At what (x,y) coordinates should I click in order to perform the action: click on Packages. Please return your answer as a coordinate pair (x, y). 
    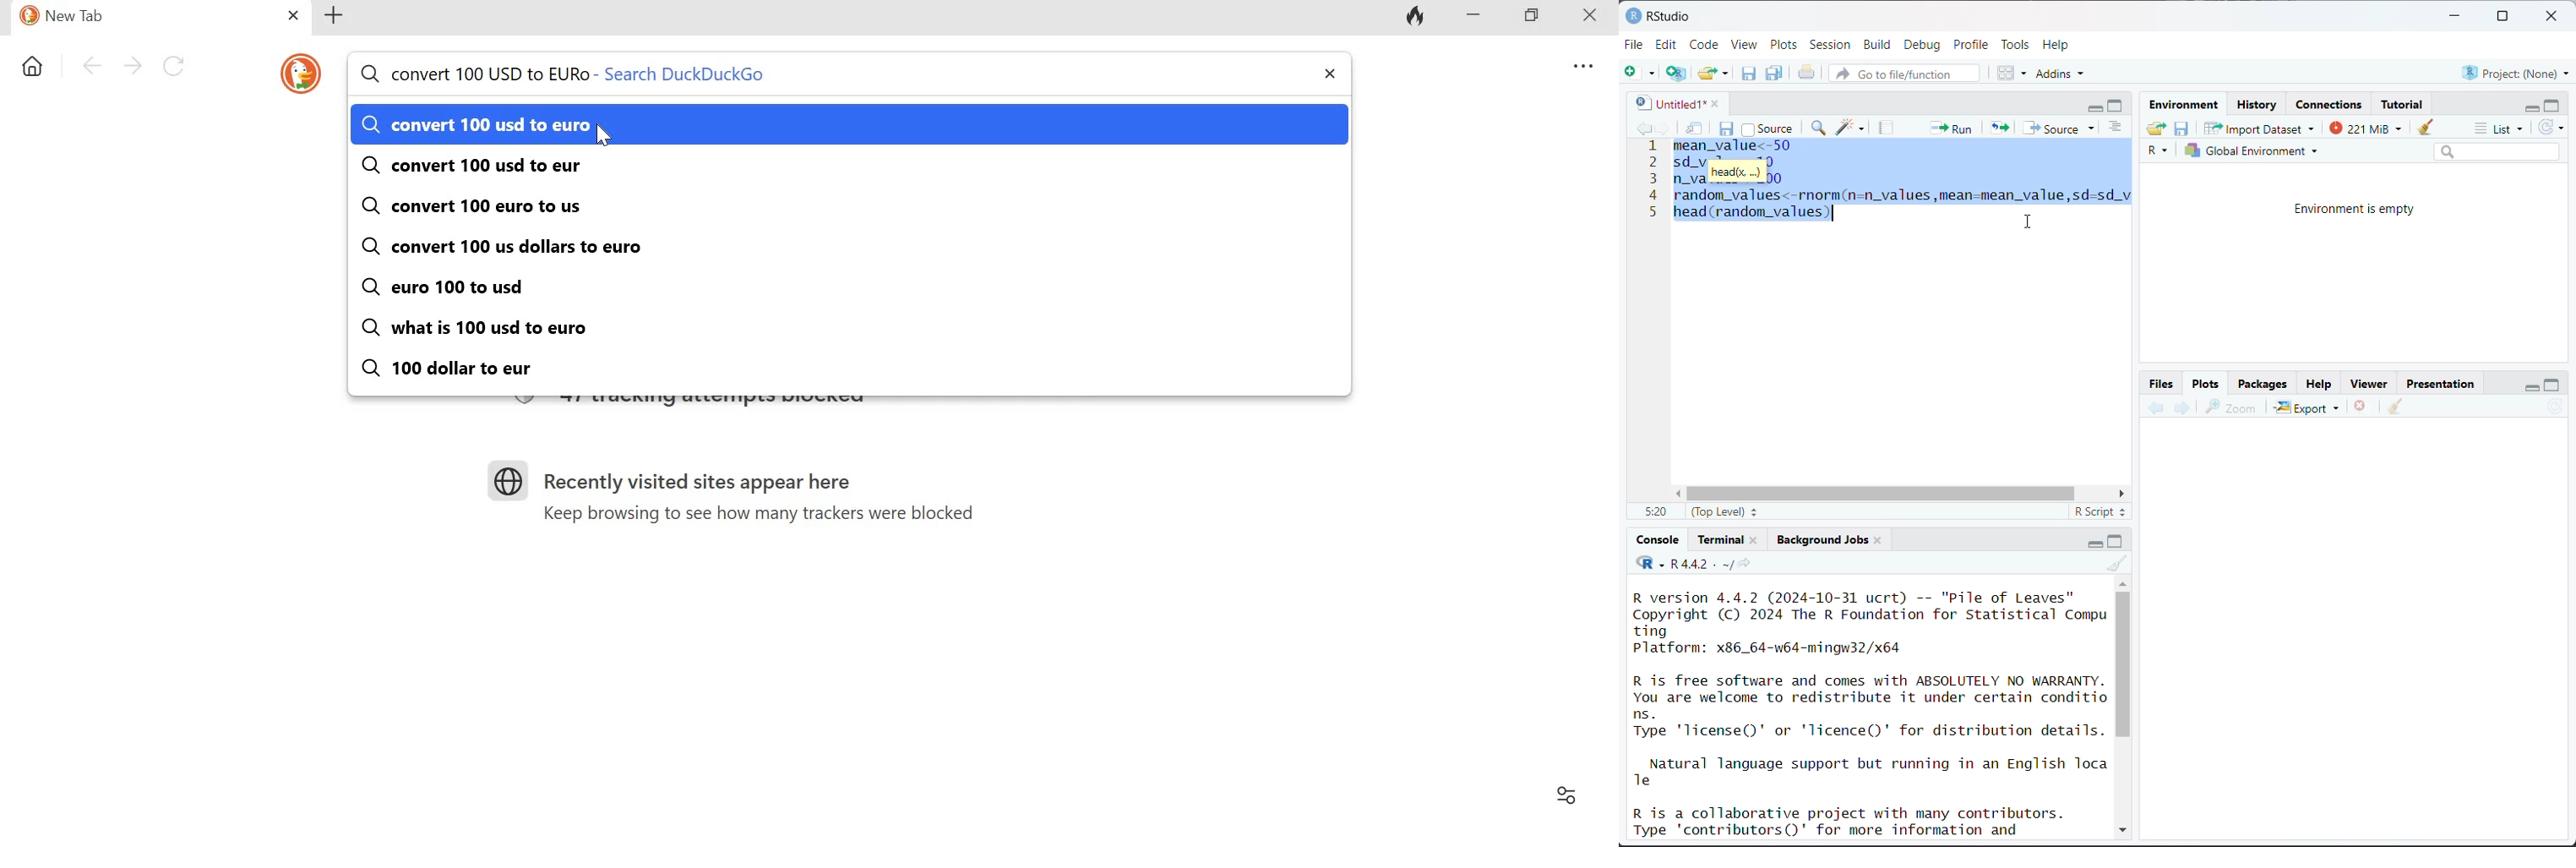
    Looking at the image, I should click on (2262, 383).